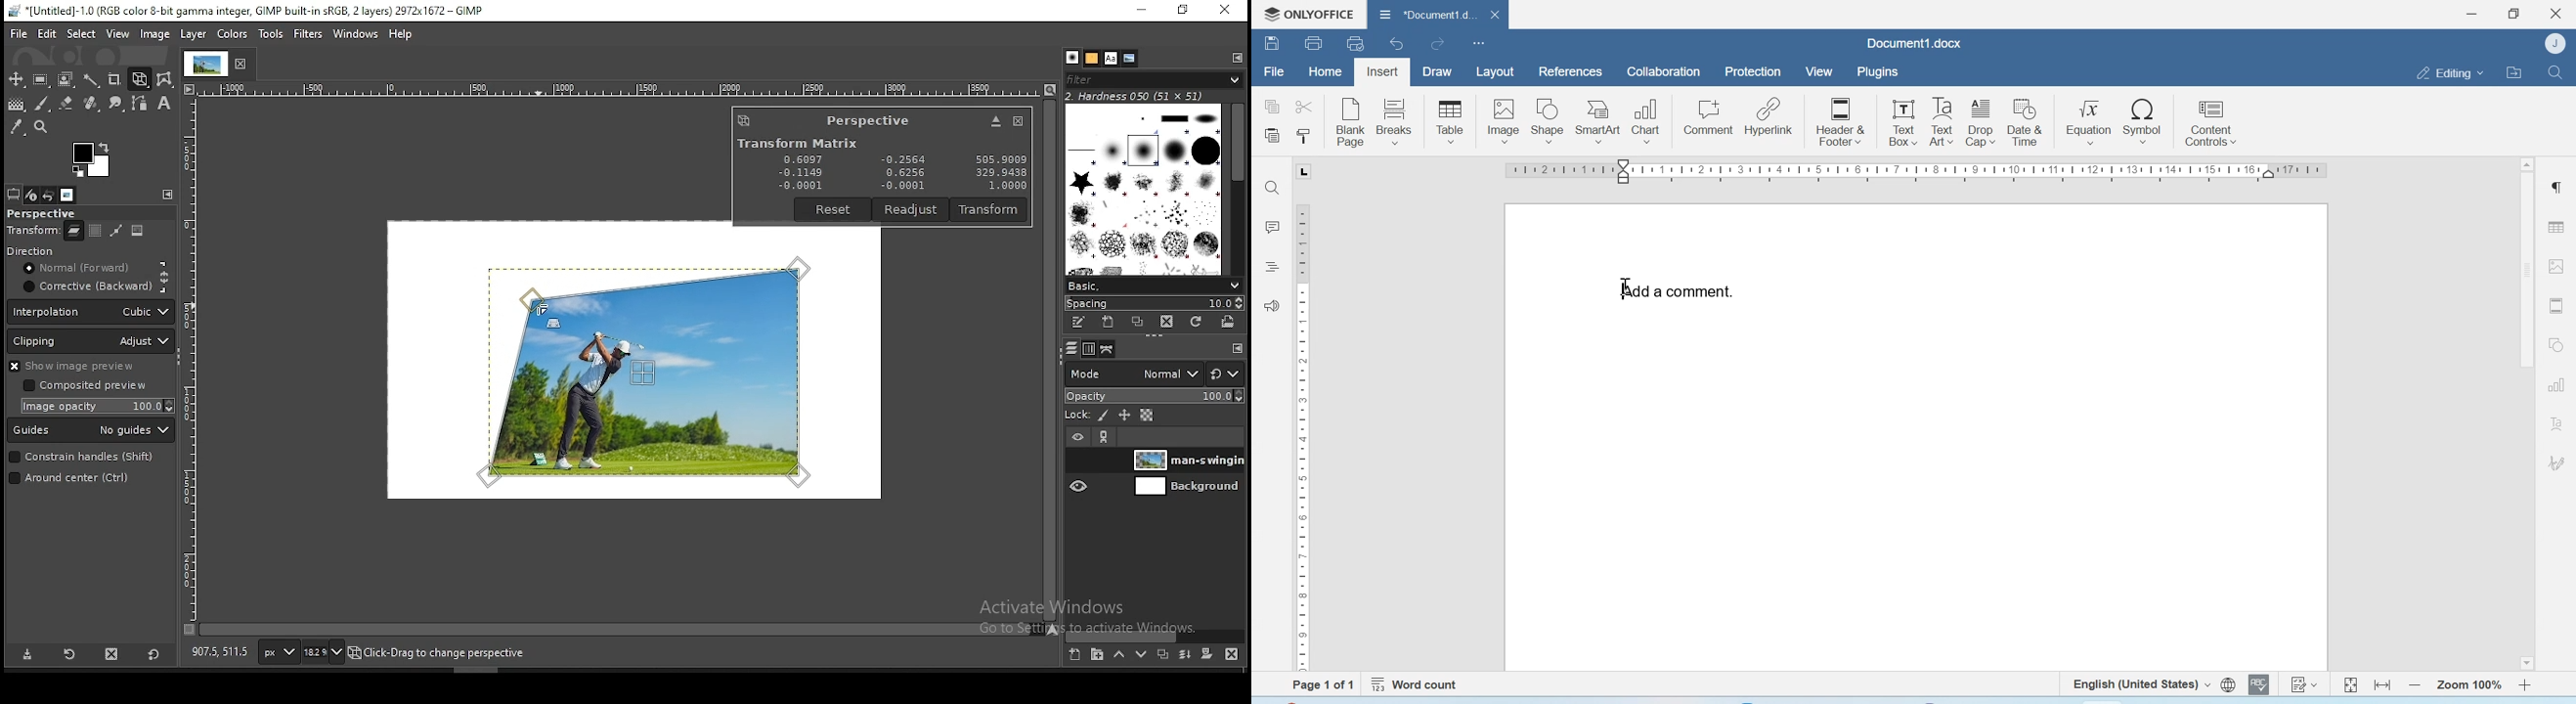 This screenshot has height=728, width=2576. I want to click on Comment, so click(1709, 117).